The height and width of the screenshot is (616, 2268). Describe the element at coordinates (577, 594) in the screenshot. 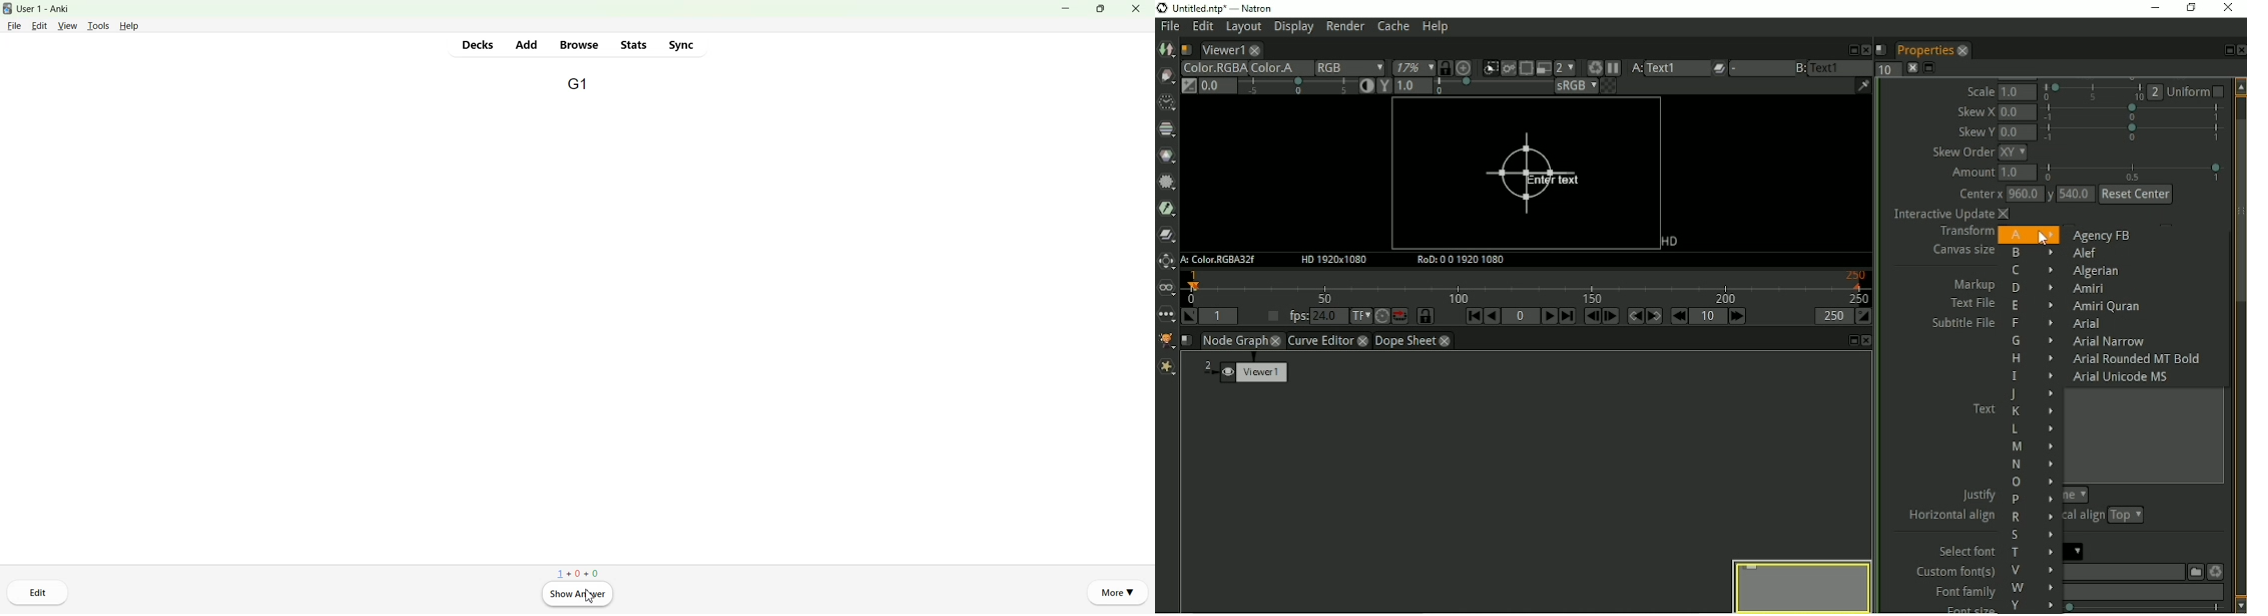

I see `Show Answer` at that location.